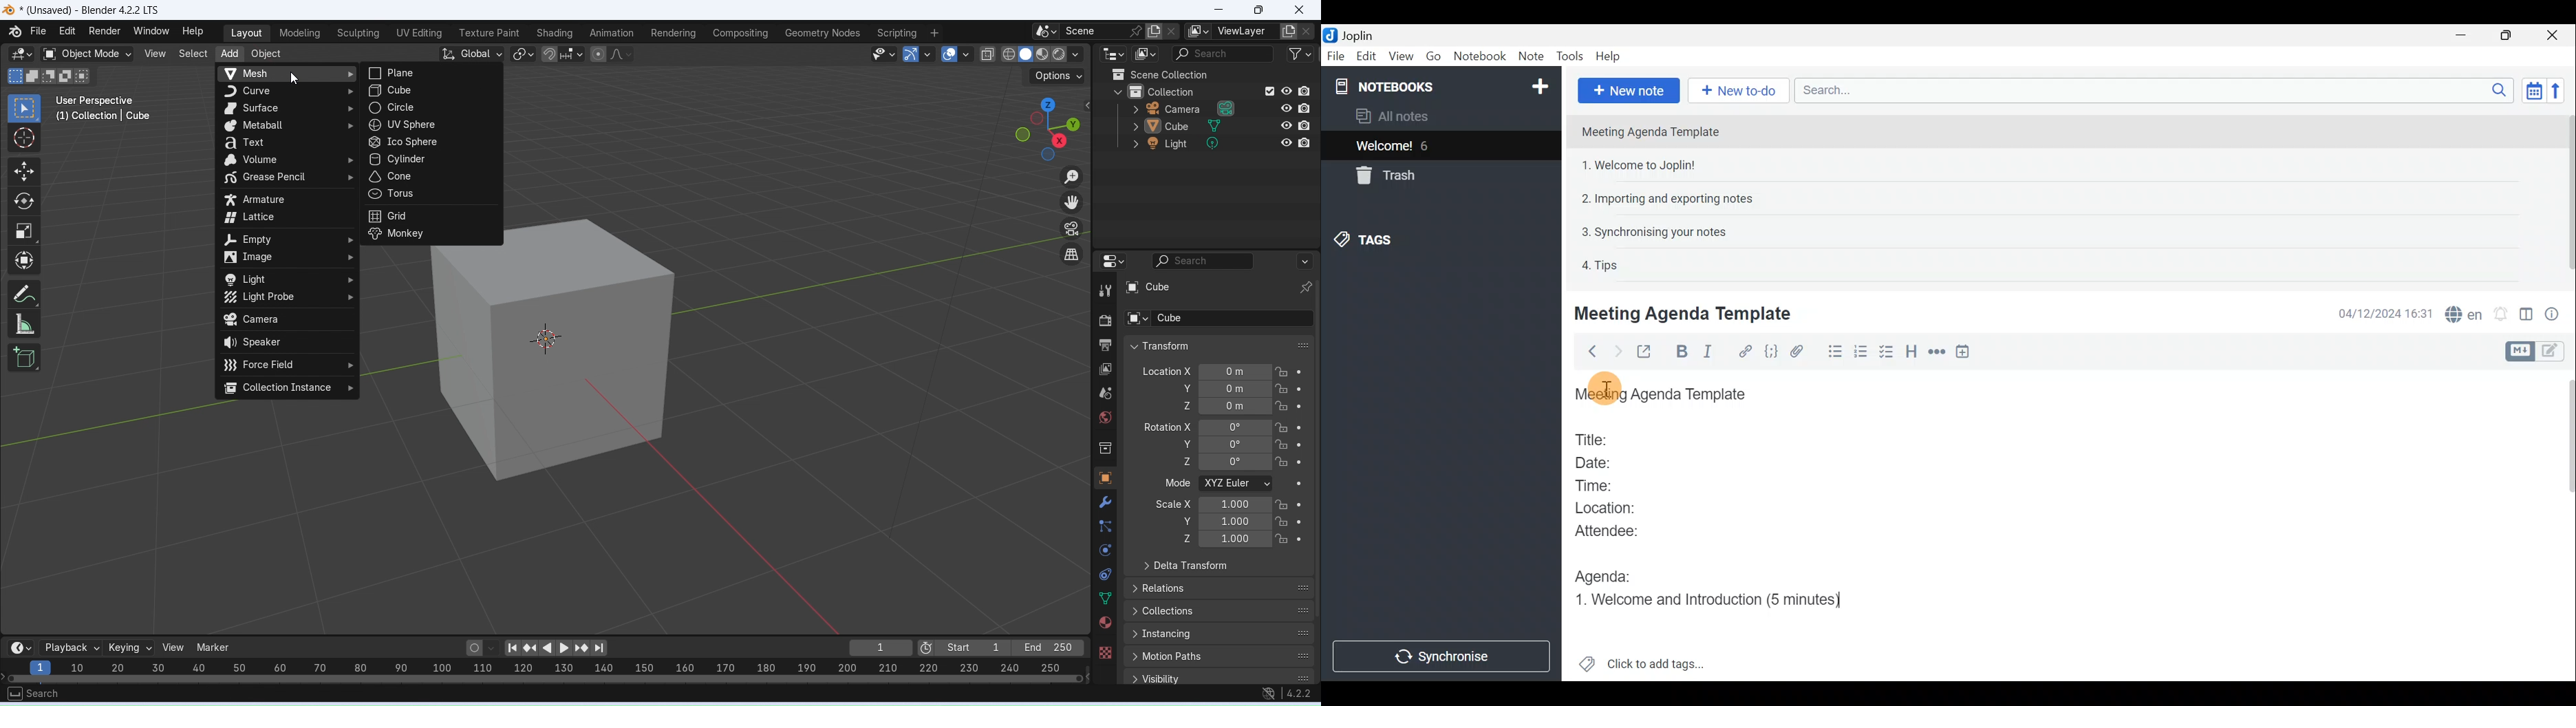  Describe the element at coordinates (356, 34) in the screenshot. I see `Sculpting` at that location.